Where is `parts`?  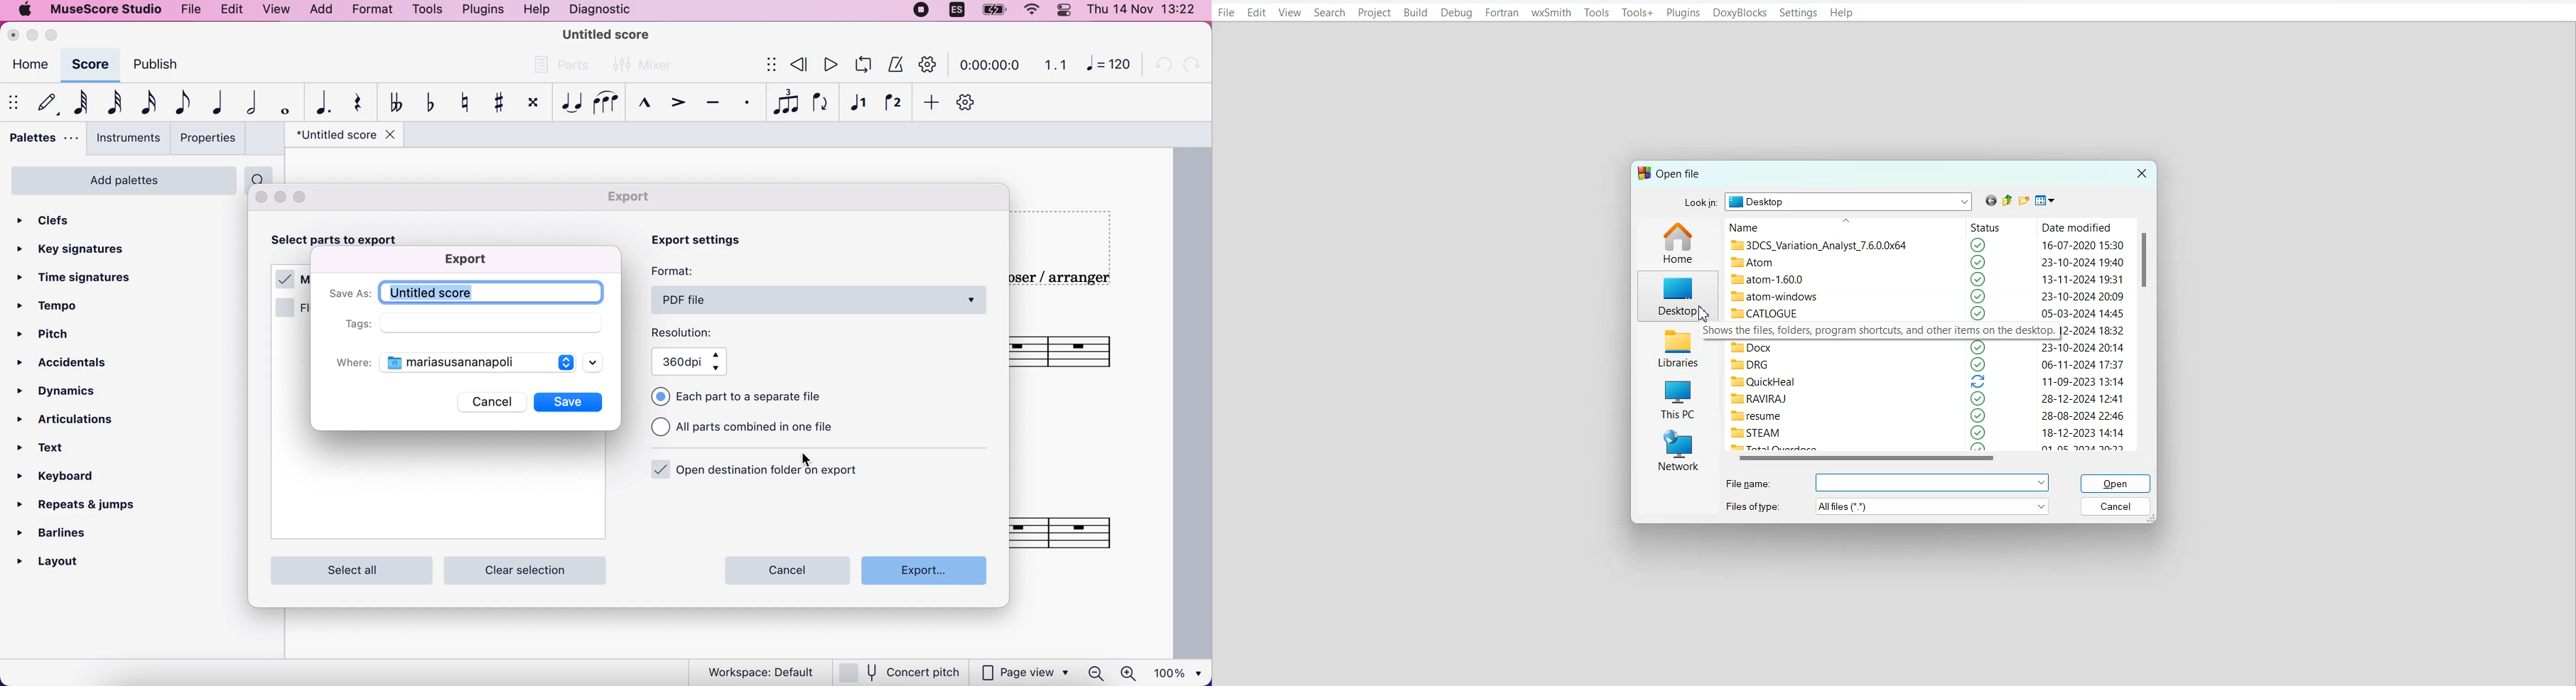 parts is located at coordinates (563, 67).